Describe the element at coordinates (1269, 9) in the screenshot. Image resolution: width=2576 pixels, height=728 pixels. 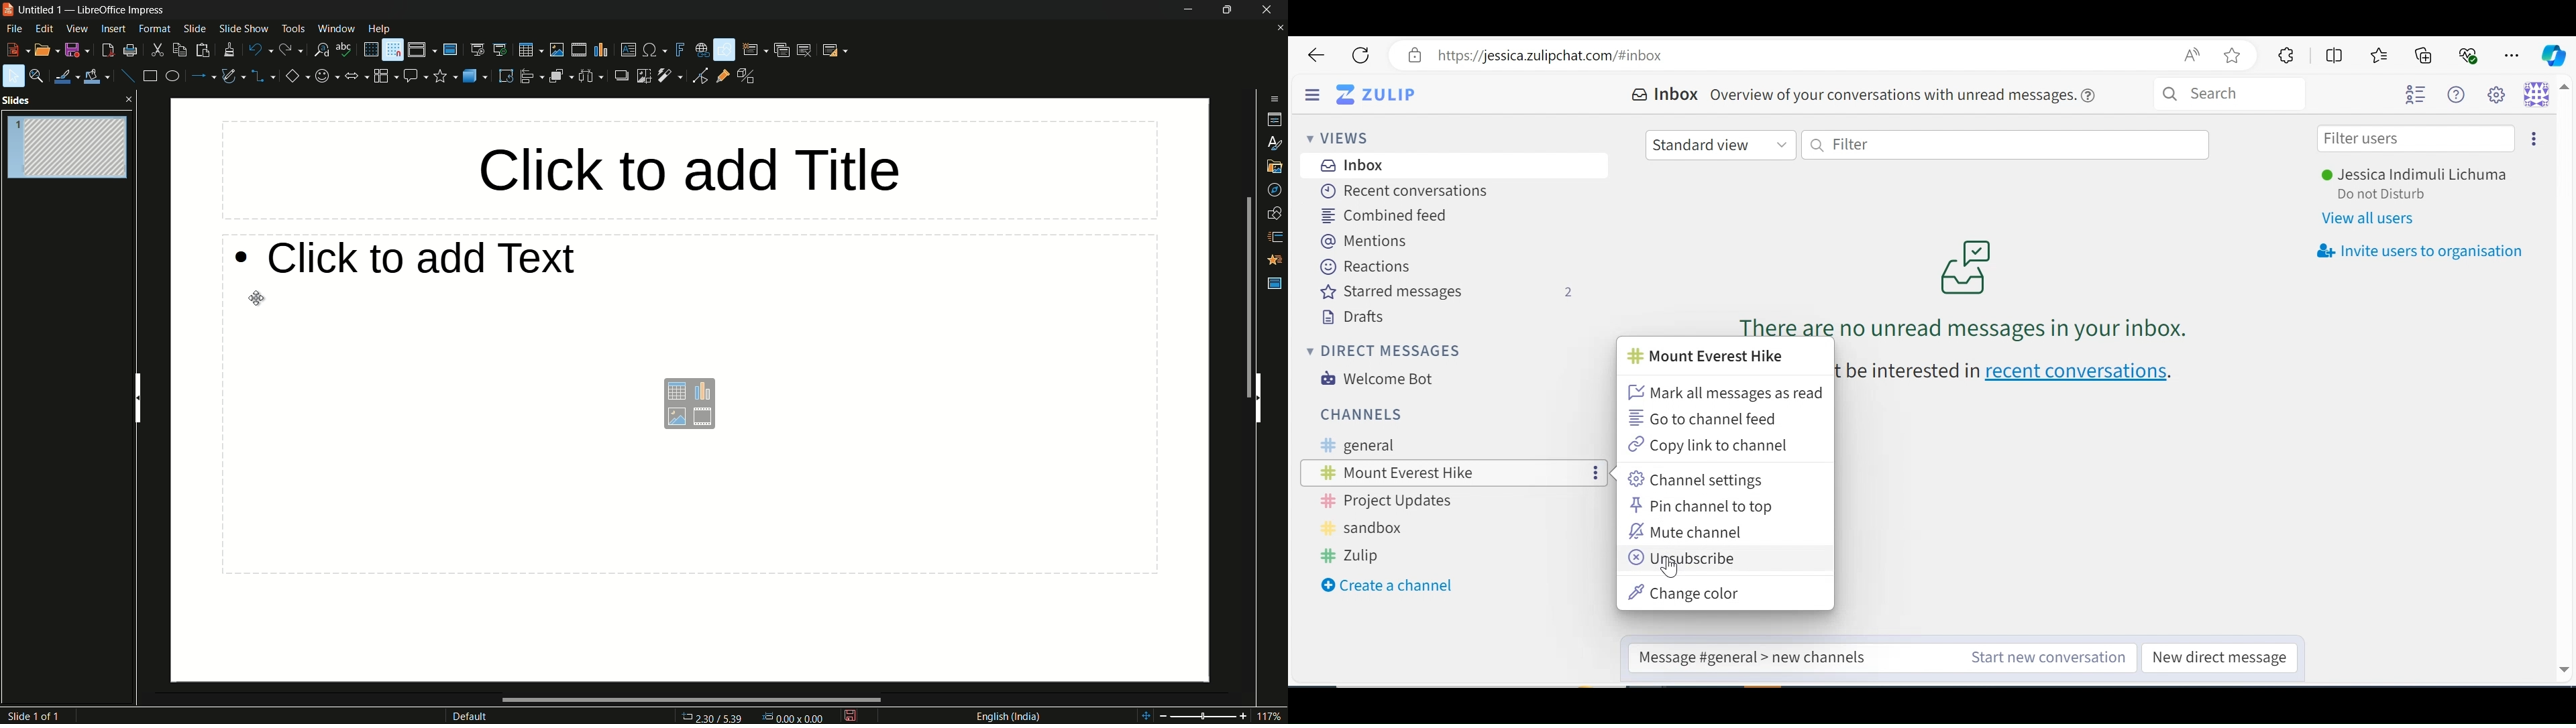
I see `close app` at that location.